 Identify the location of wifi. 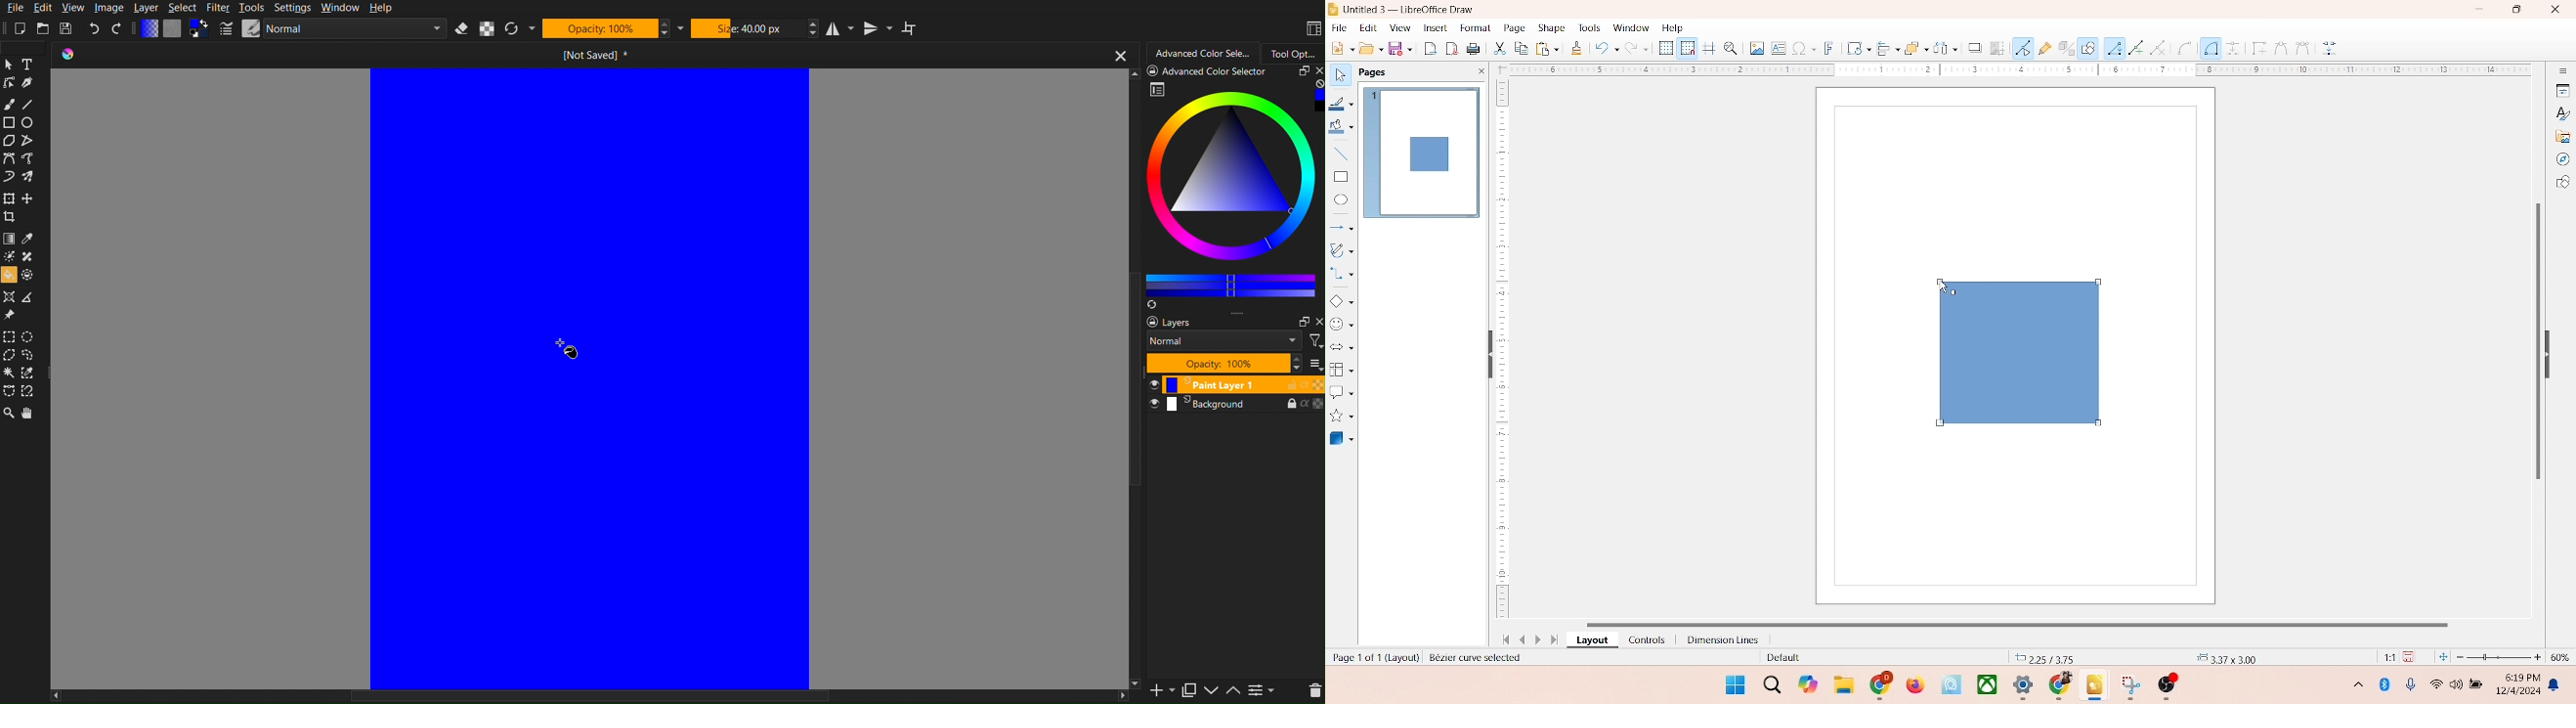
(2435, 681).